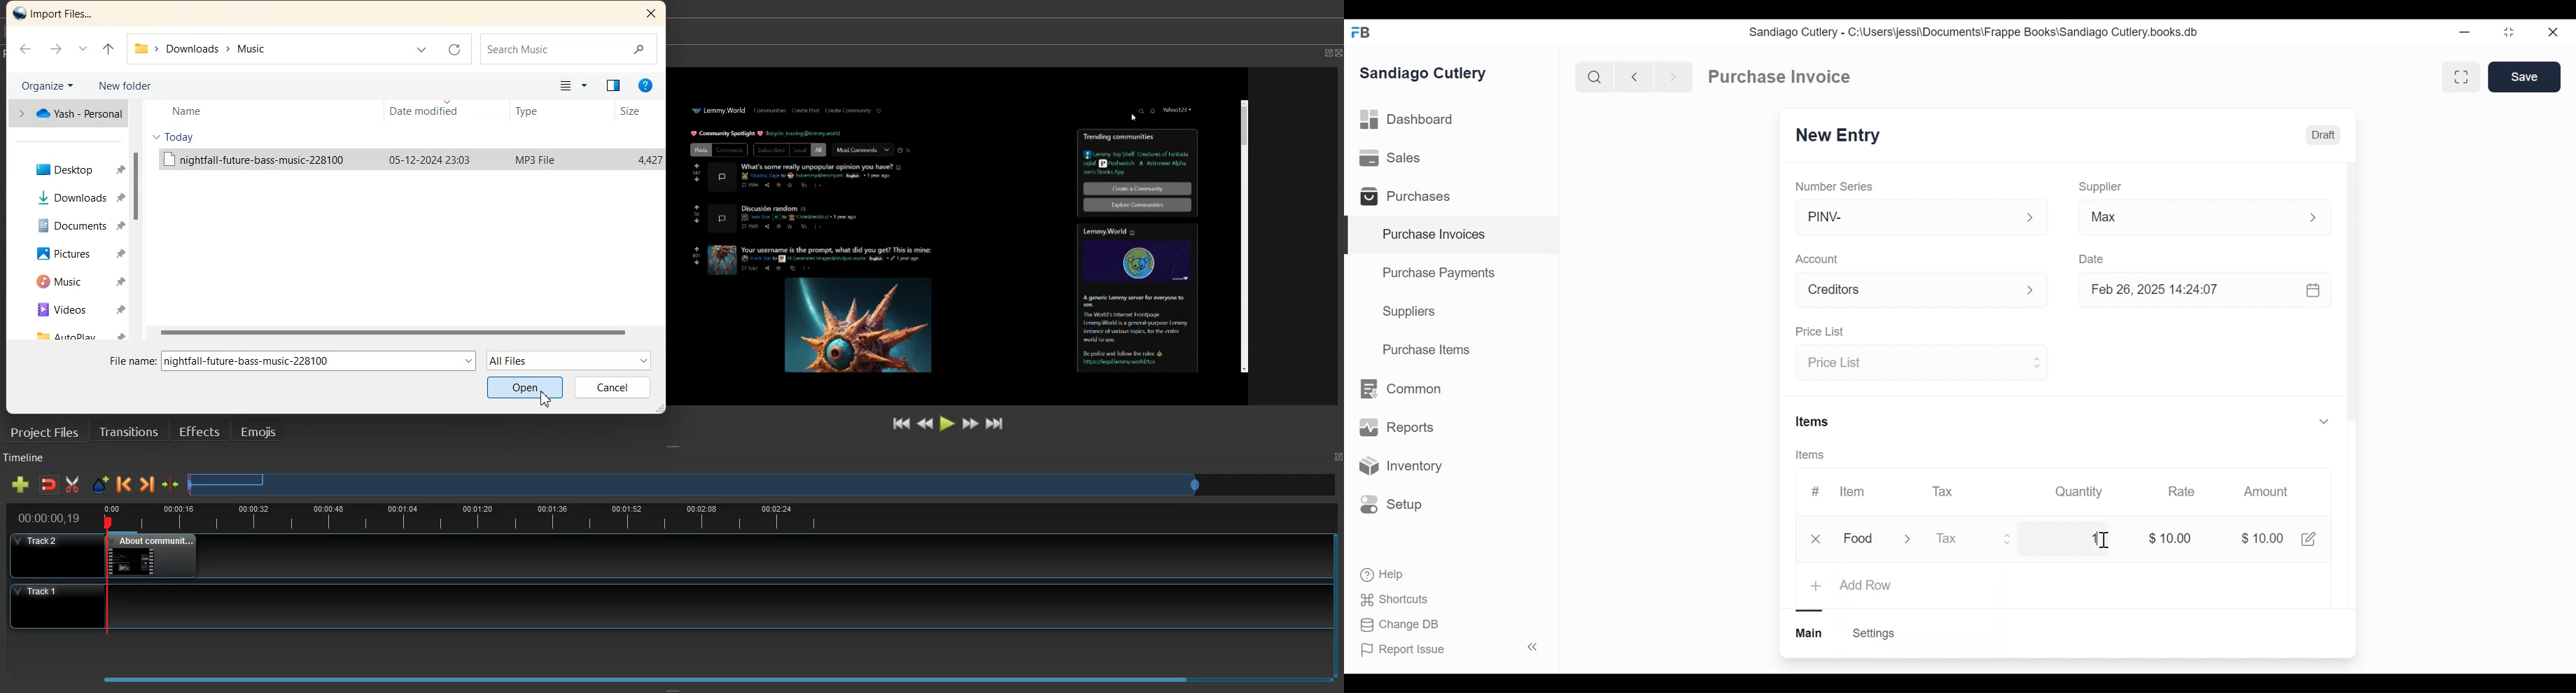  Describe the element at coordinates (1861, 540) in the screenshot. I see `Food` at that location.